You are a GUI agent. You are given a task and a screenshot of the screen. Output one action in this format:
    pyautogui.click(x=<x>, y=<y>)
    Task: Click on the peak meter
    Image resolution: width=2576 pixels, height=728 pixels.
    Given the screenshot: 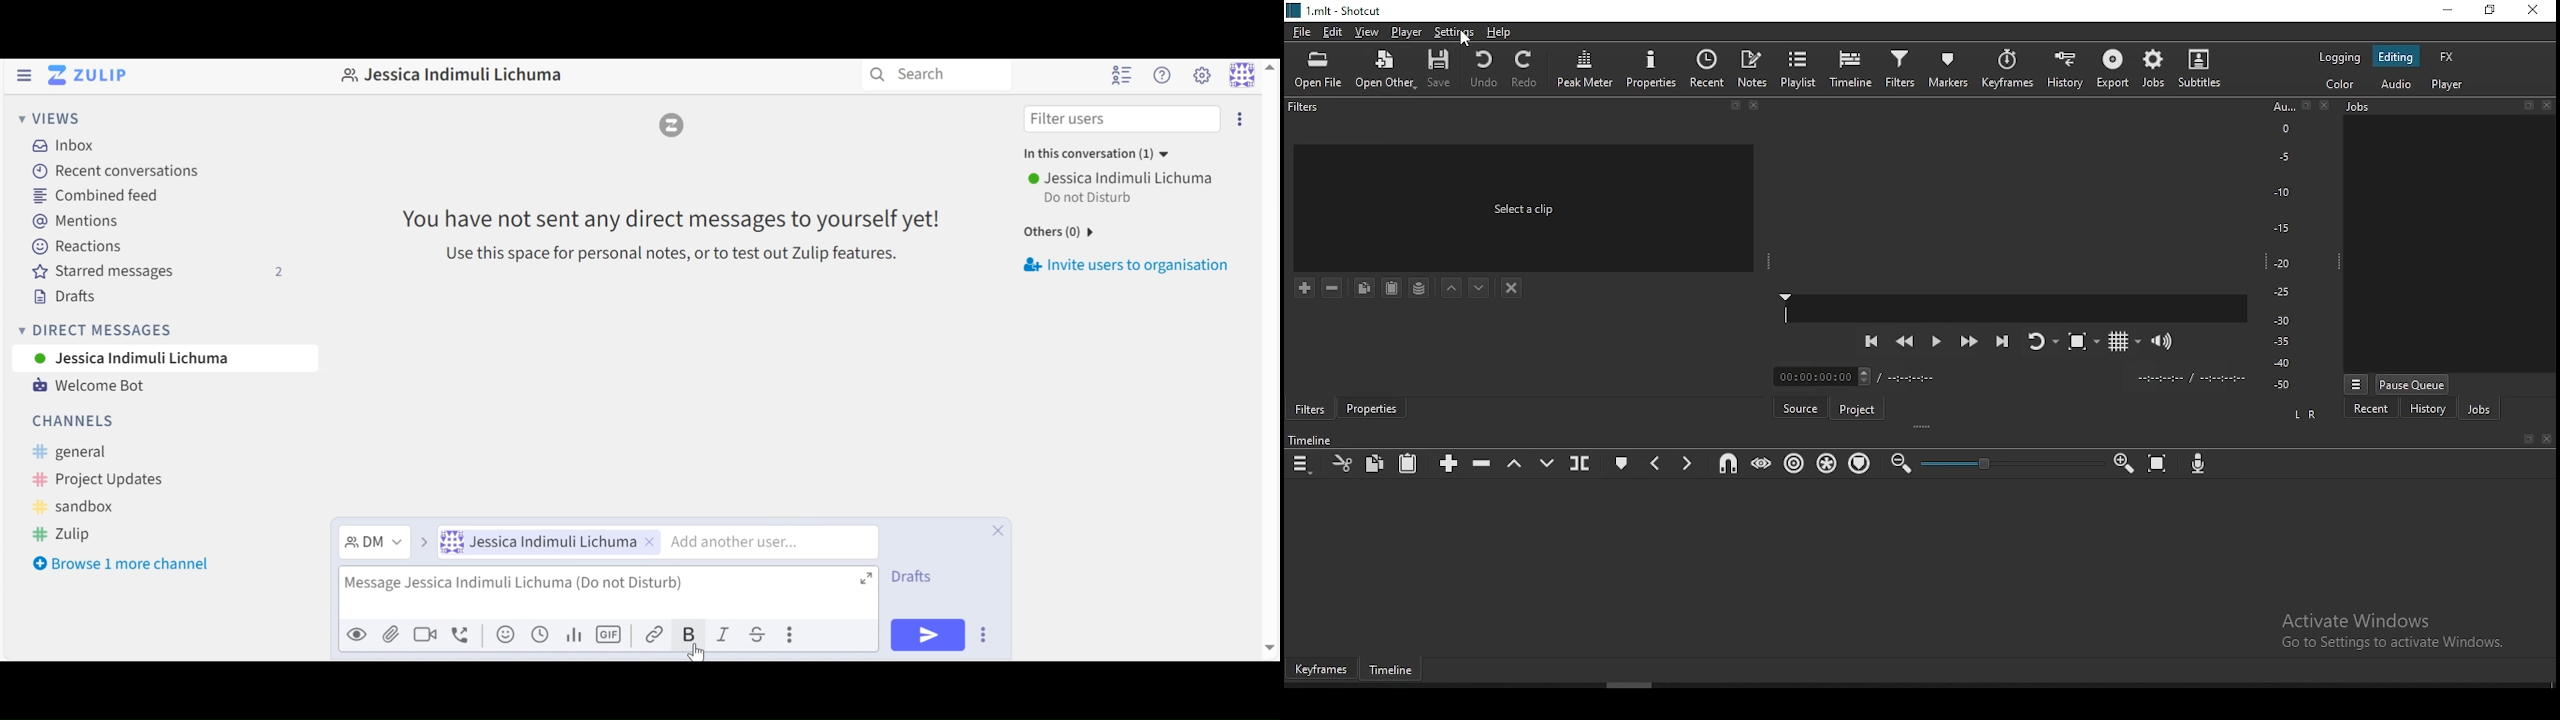 What is the action you would take?
    pyautogui.click(x=1586, y=67)
    